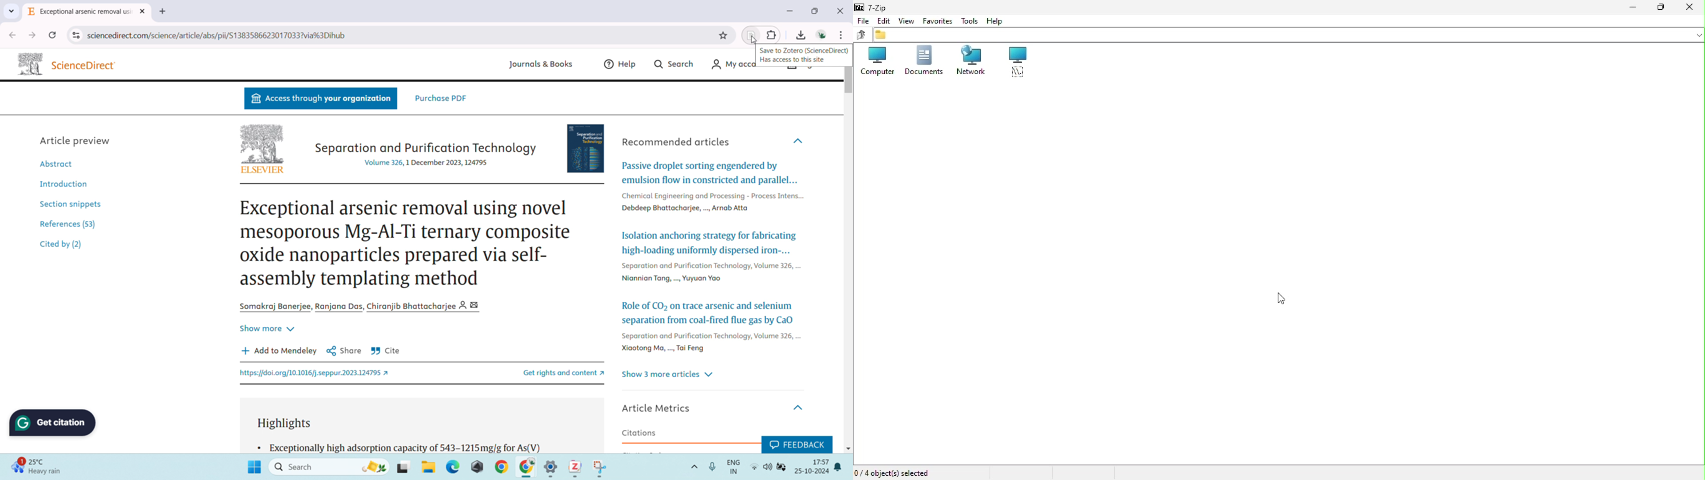 The height and width of the screenshot is (504, 1708). What do you see at coordinates (711, 201) in the screenshot?
I see `Chemical Engineering and Processing - process Intens Debdeep Bhattacharjee,..., Arnab Atta` at bounding box center [711, 201].